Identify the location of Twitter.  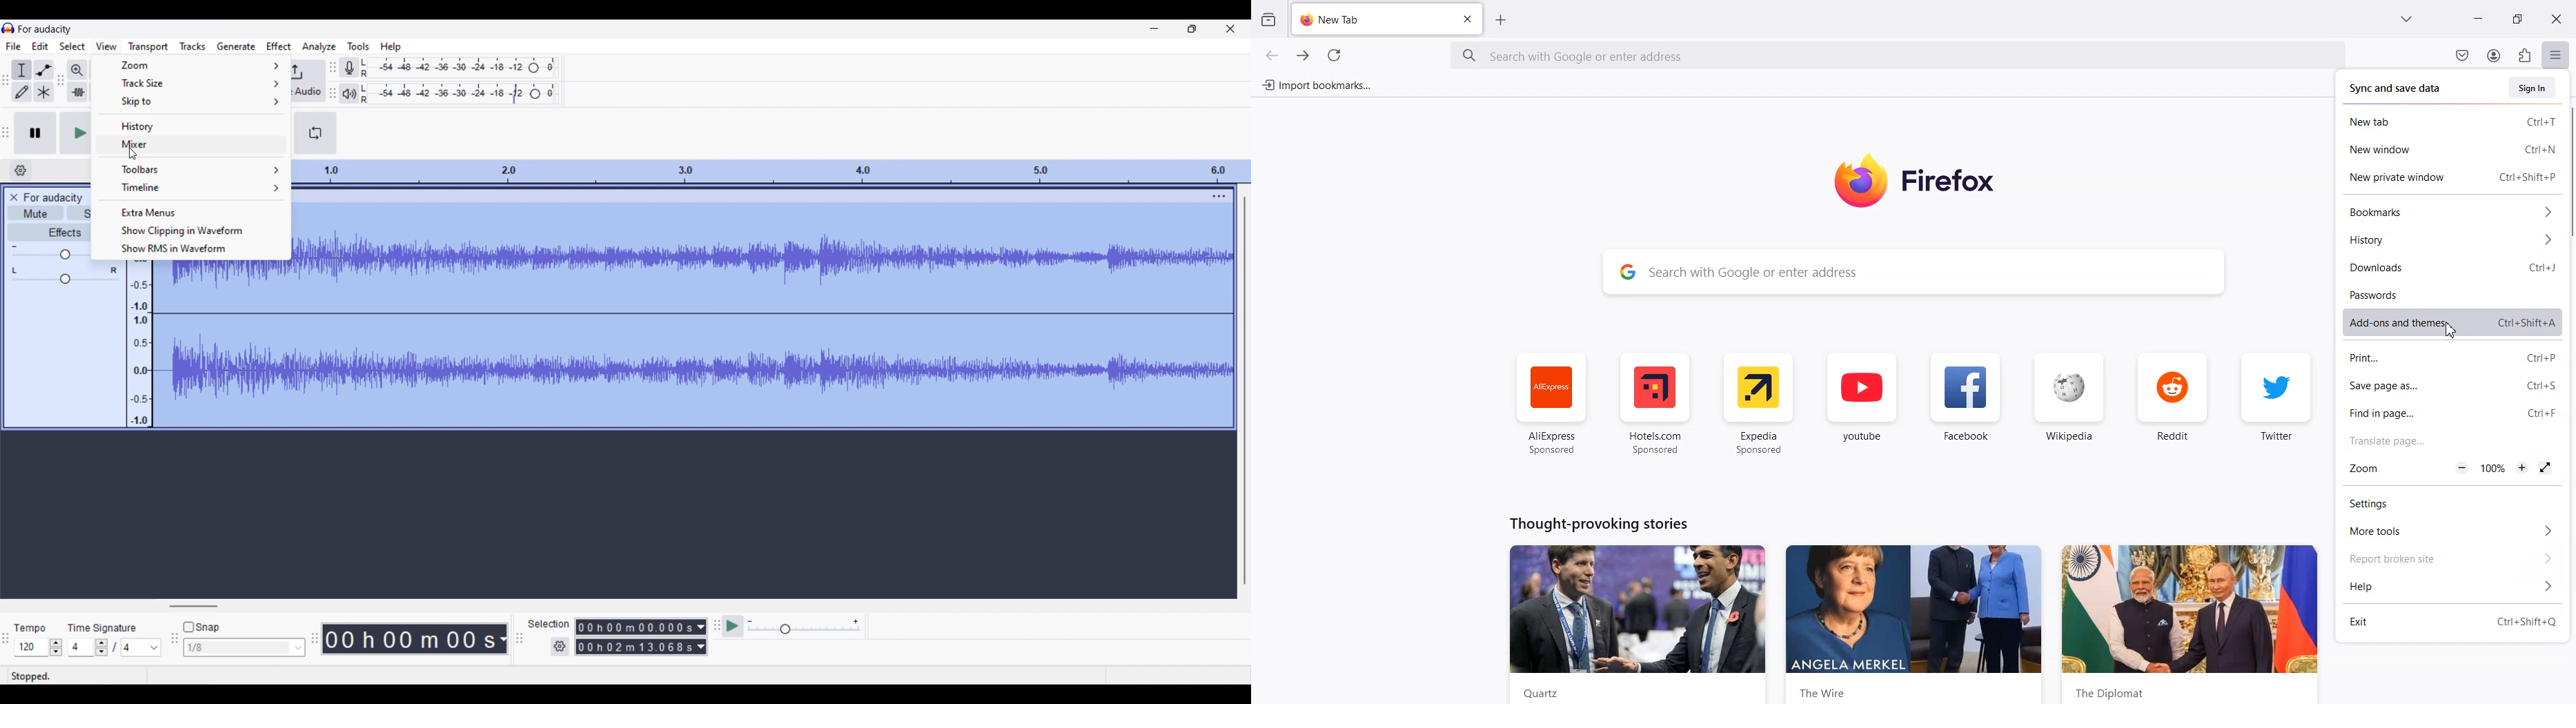
(2277, 400).